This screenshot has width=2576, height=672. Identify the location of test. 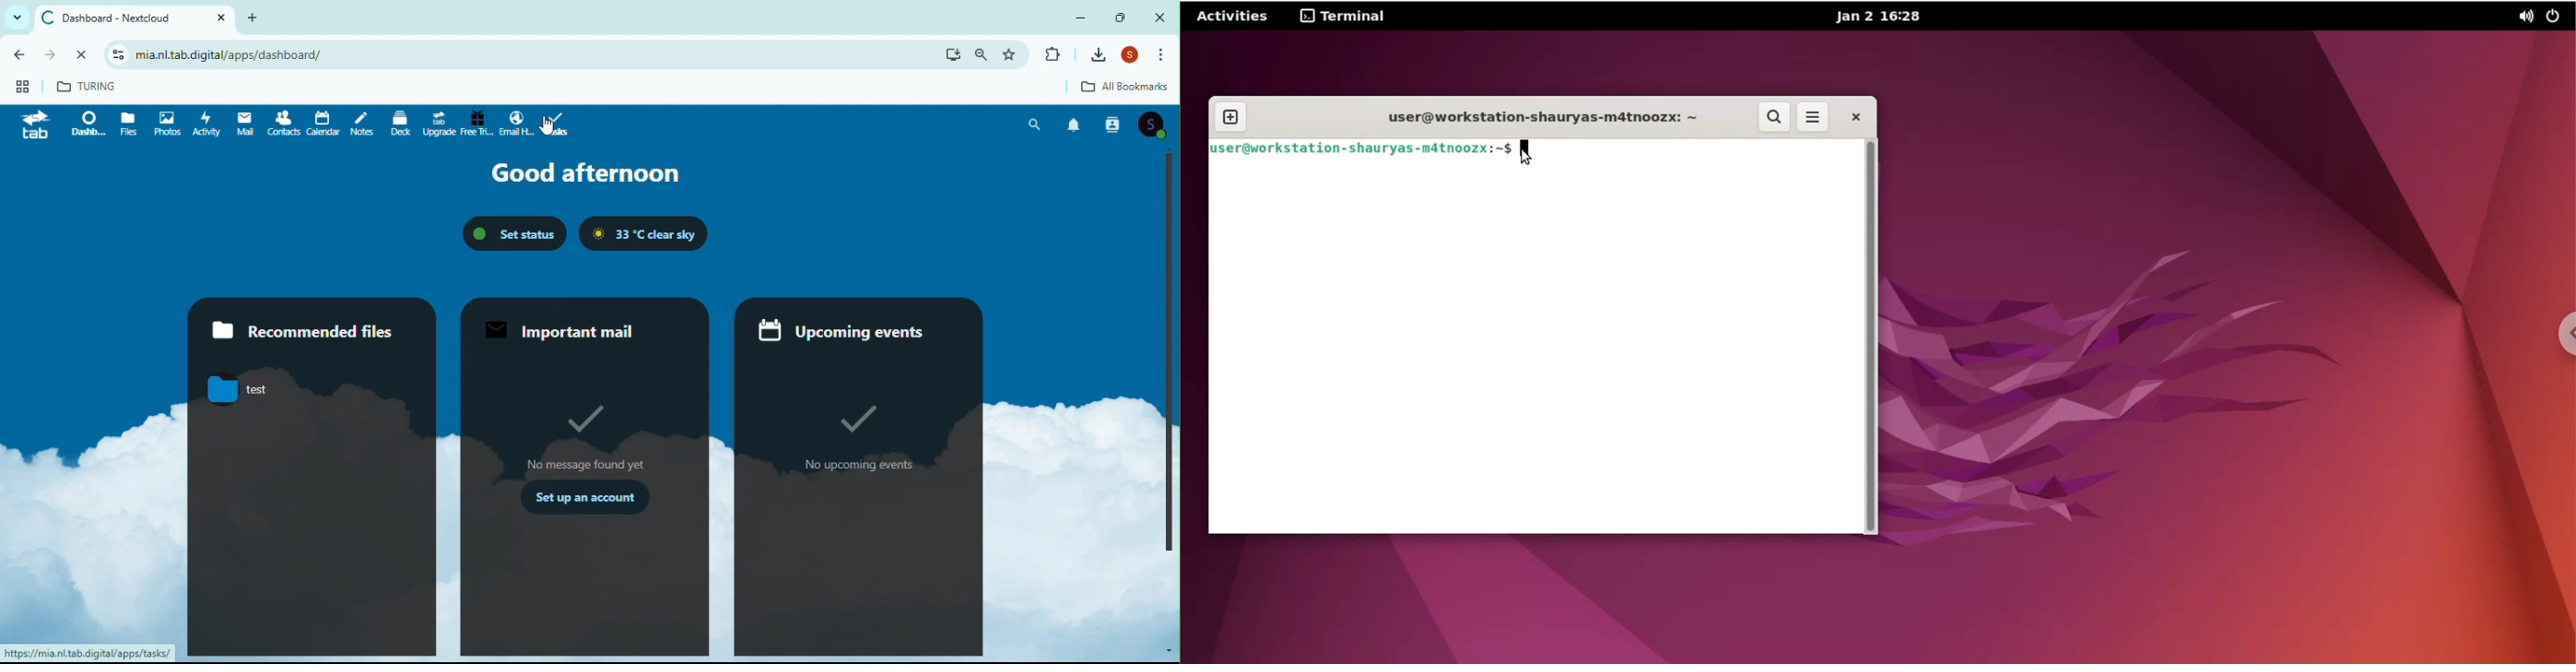
(246, 389).